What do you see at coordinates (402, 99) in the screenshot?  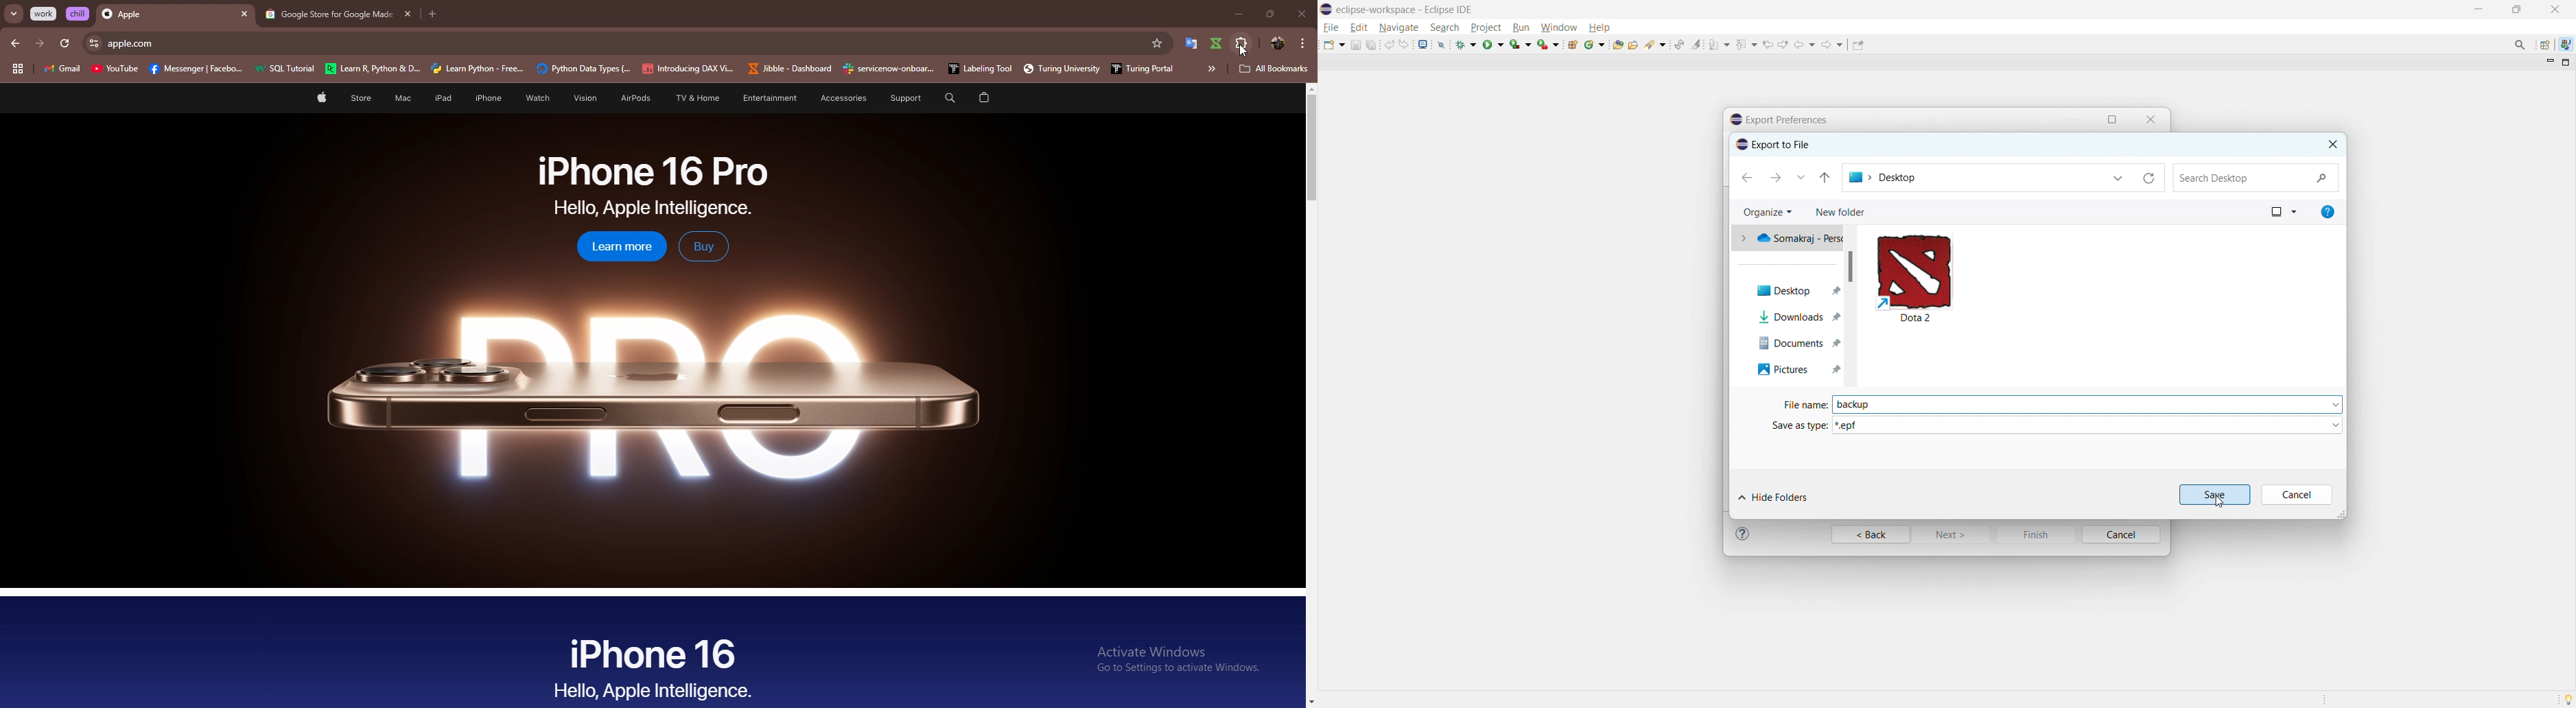 I see `Mac` at bounding box center [402, 99].